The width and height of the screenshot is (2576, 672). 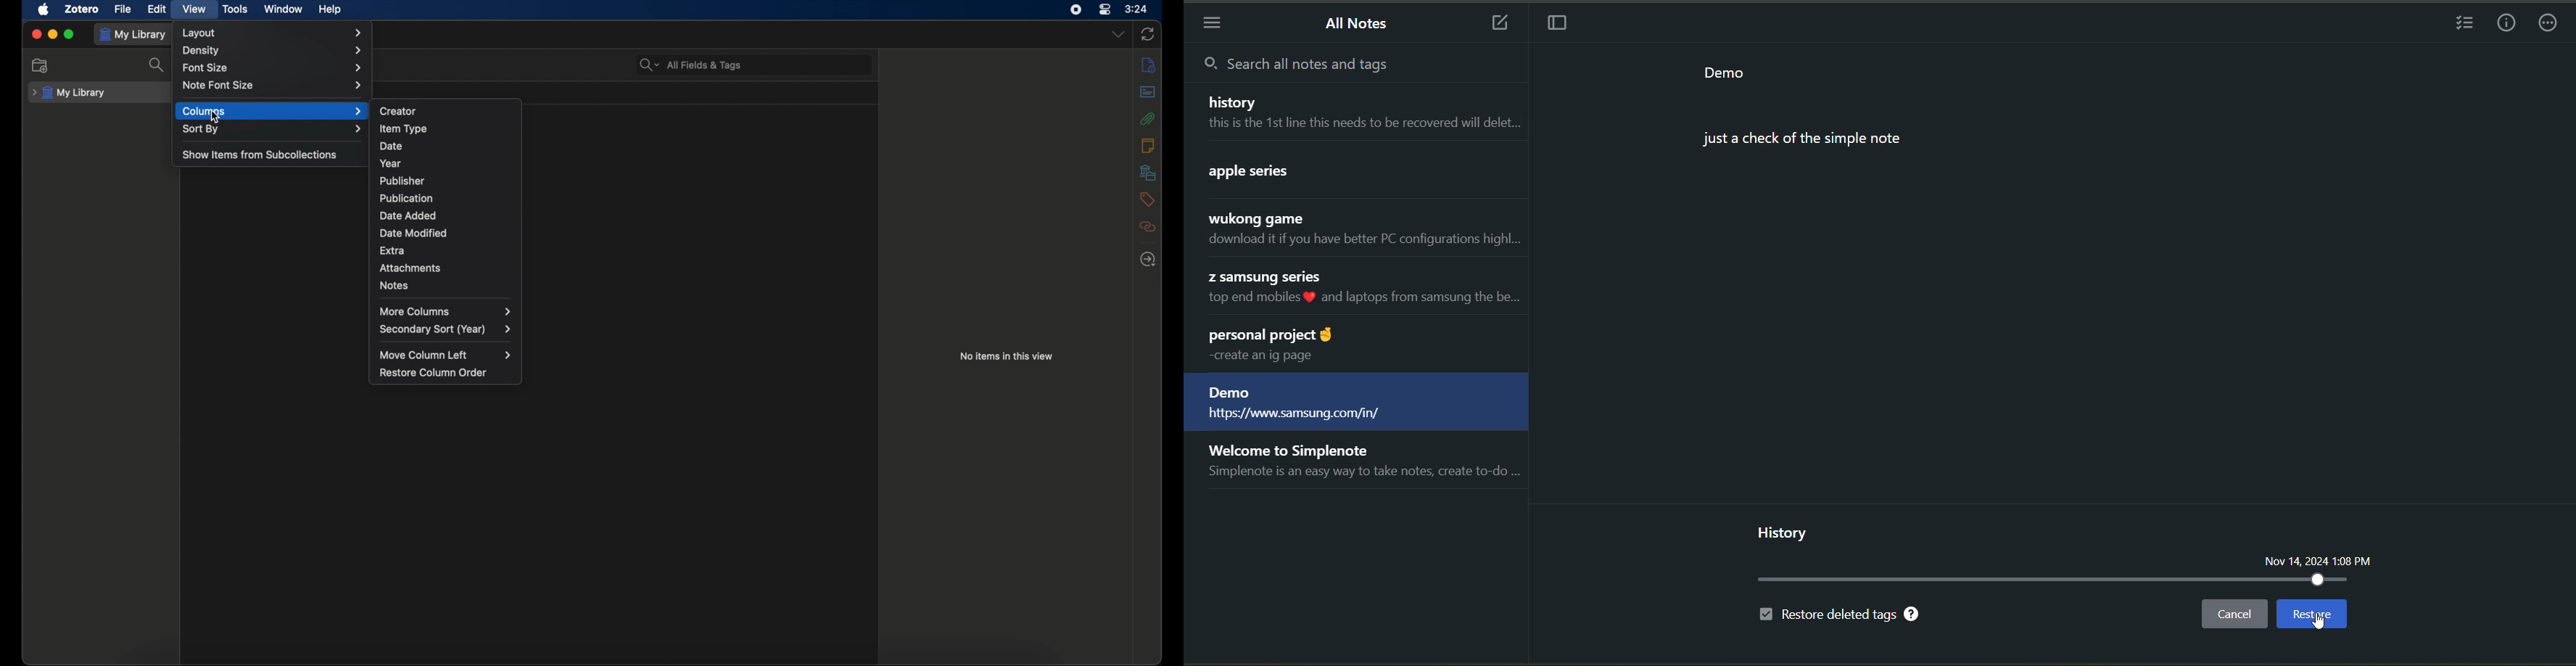 What do you see at coordinates (272, 111) in the screenshot?
I see `columns` at bounding box center [272, 111].